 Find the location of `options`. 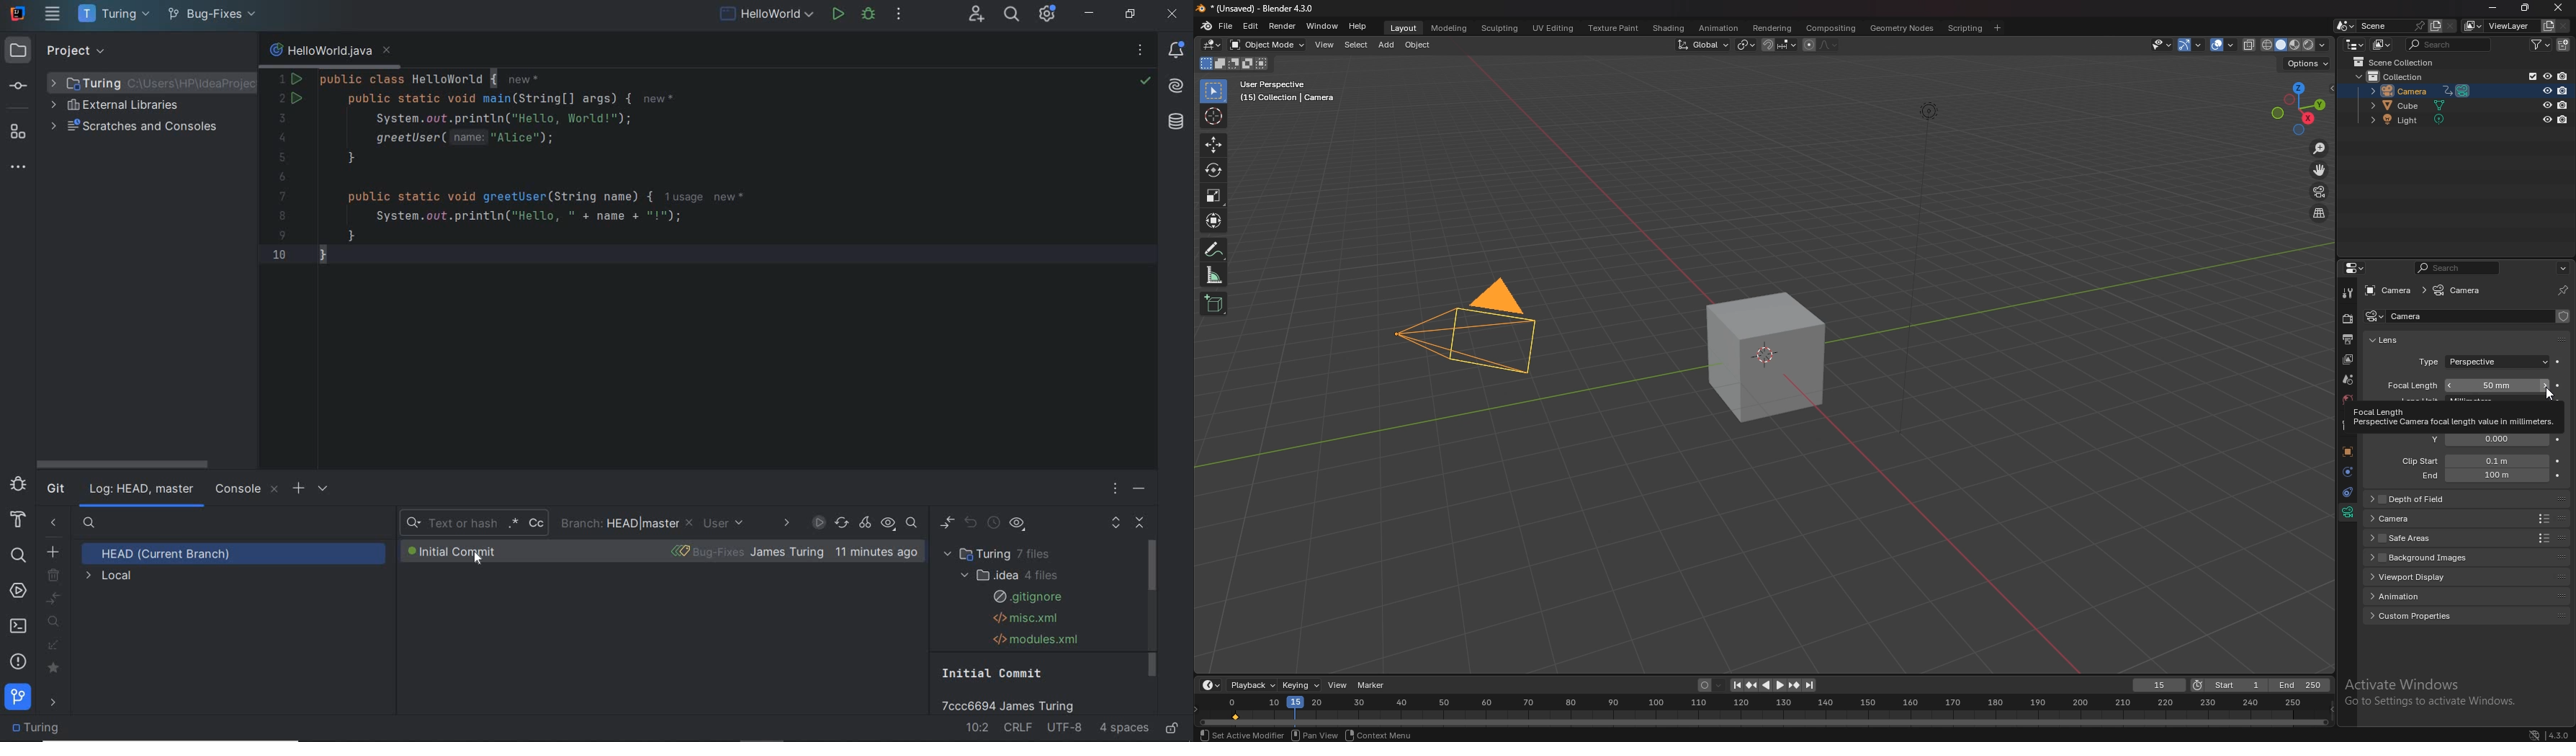

options is located at coordinates (215, 52).